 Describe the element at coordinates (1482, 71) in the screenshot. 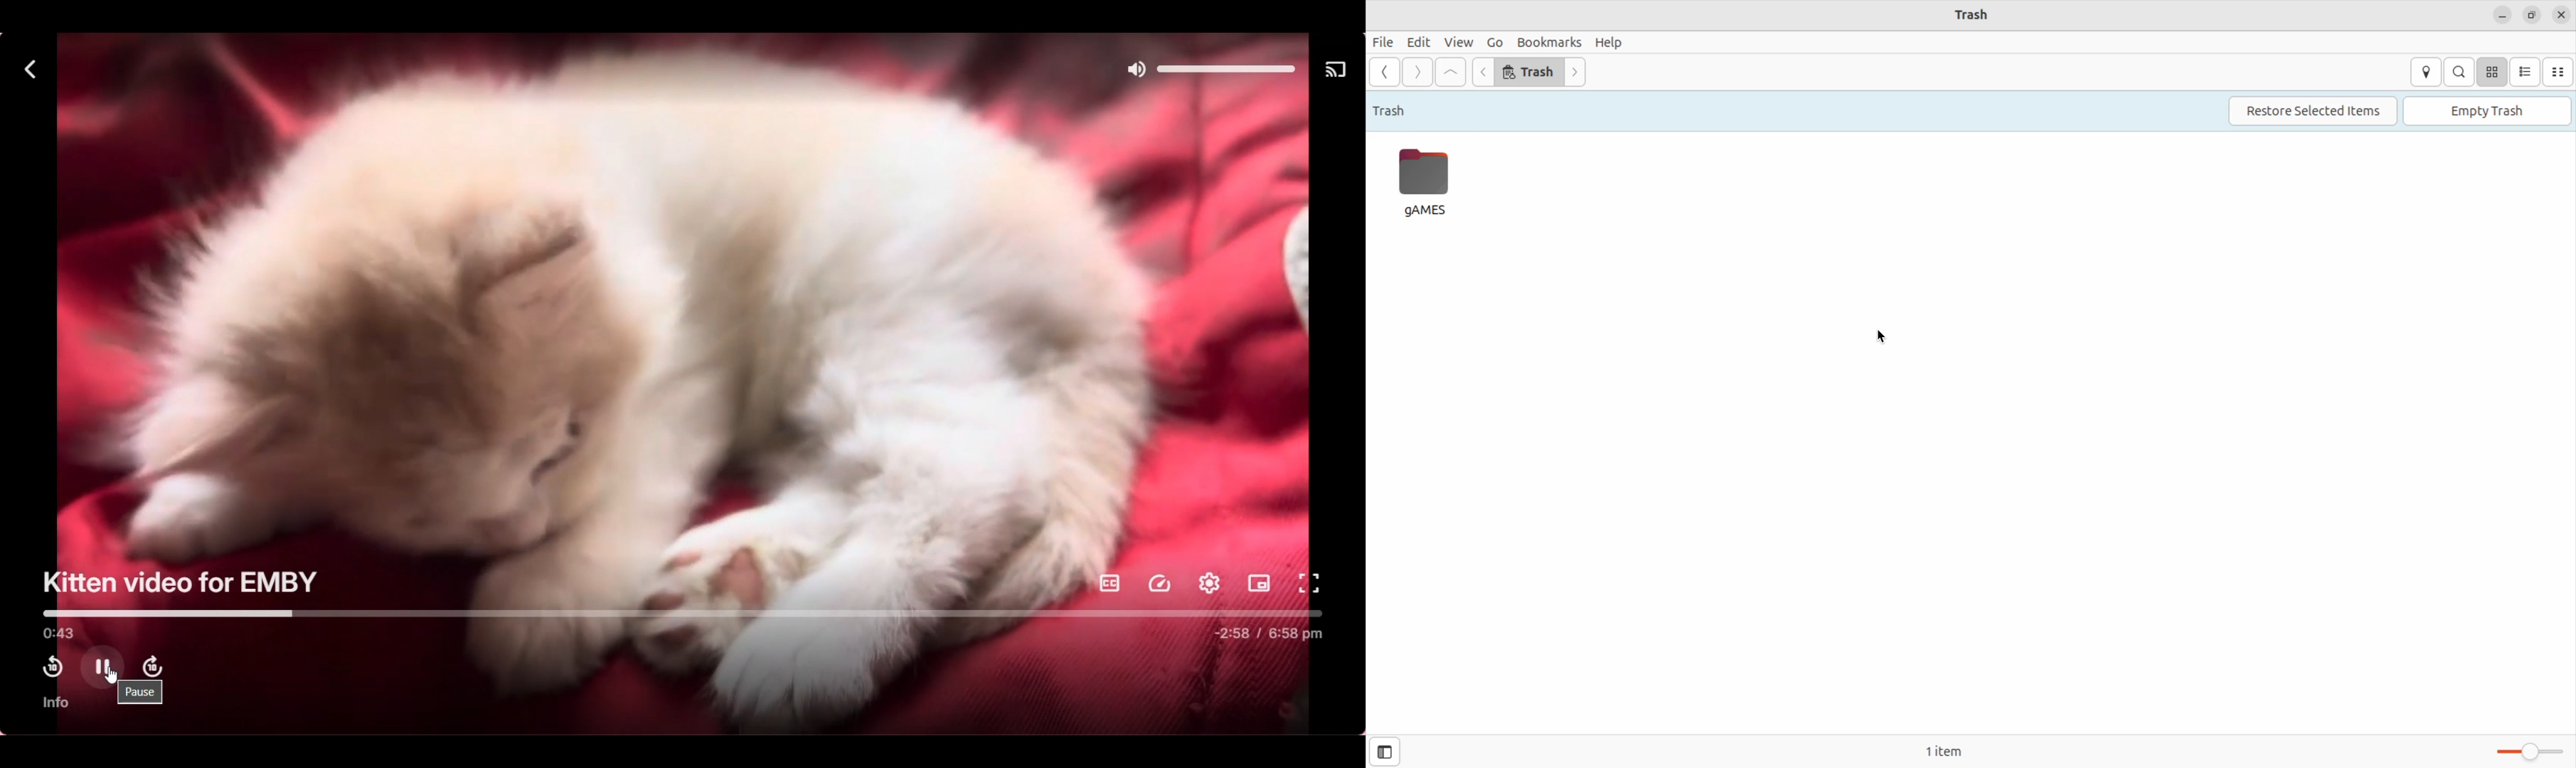

I see `go back` at that location.